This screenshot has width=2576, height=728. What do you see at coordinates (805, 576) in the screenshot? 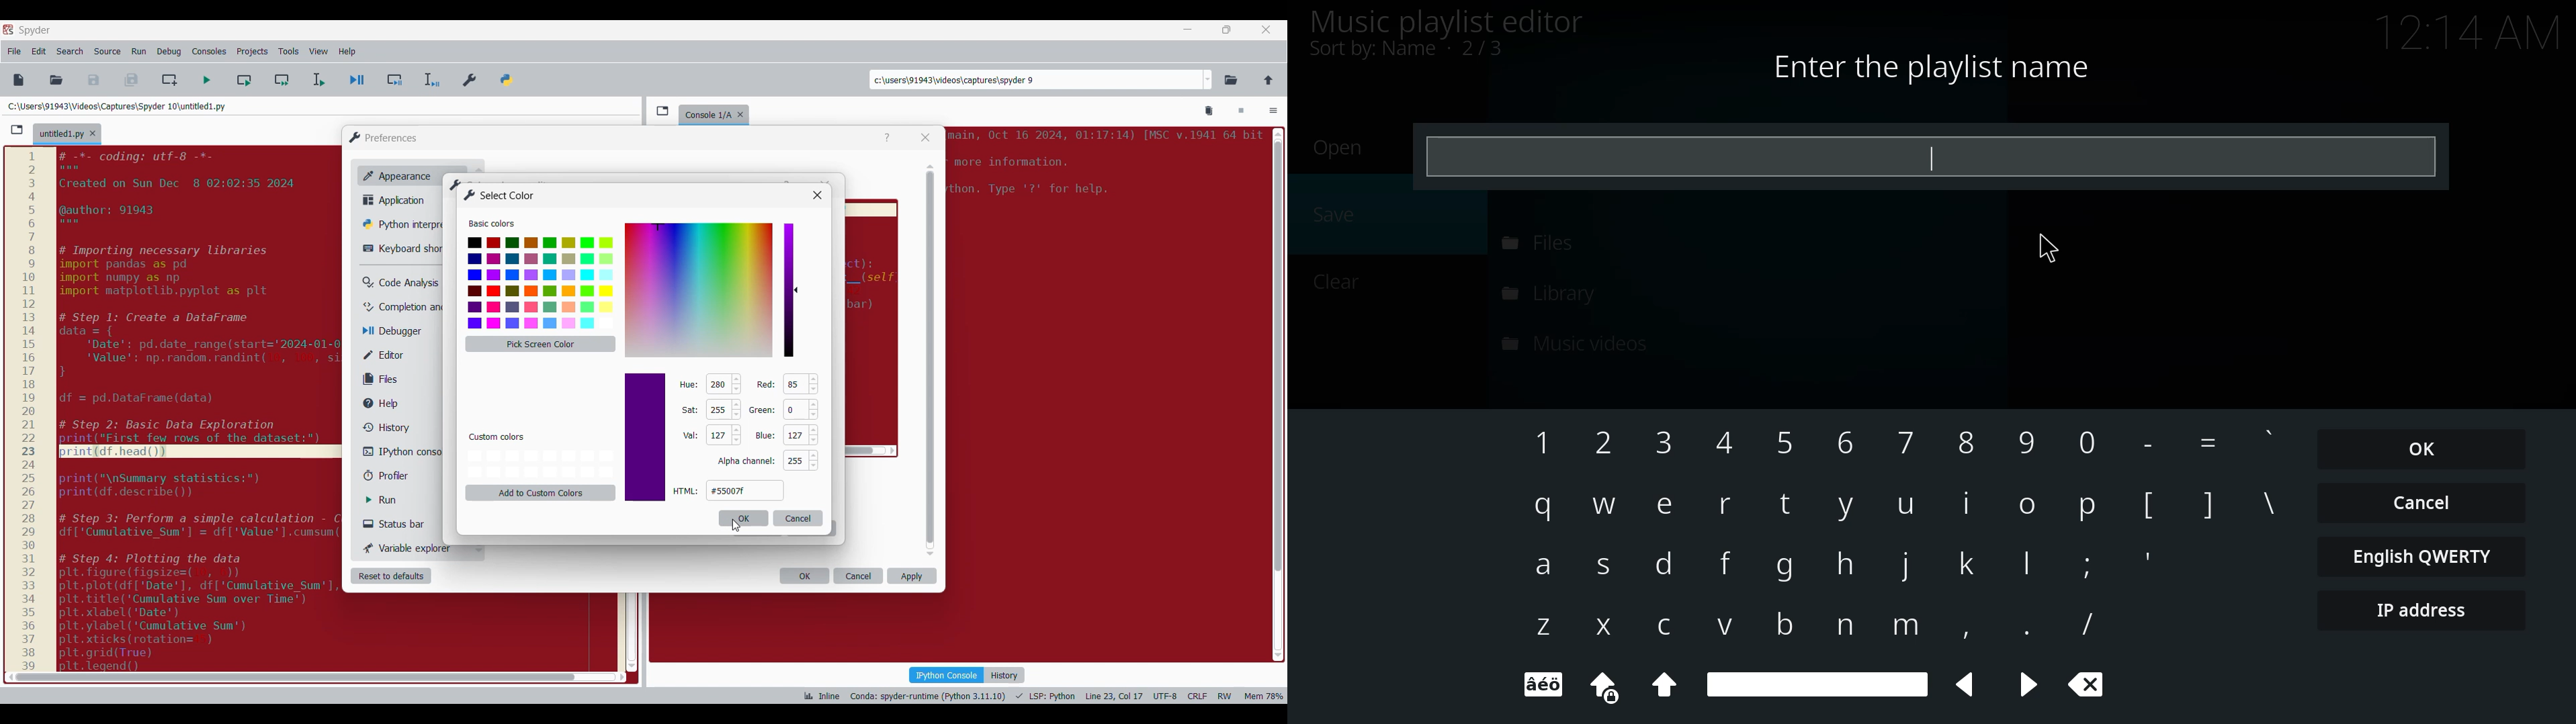
I see `OK` at bounding box center [805, 576].